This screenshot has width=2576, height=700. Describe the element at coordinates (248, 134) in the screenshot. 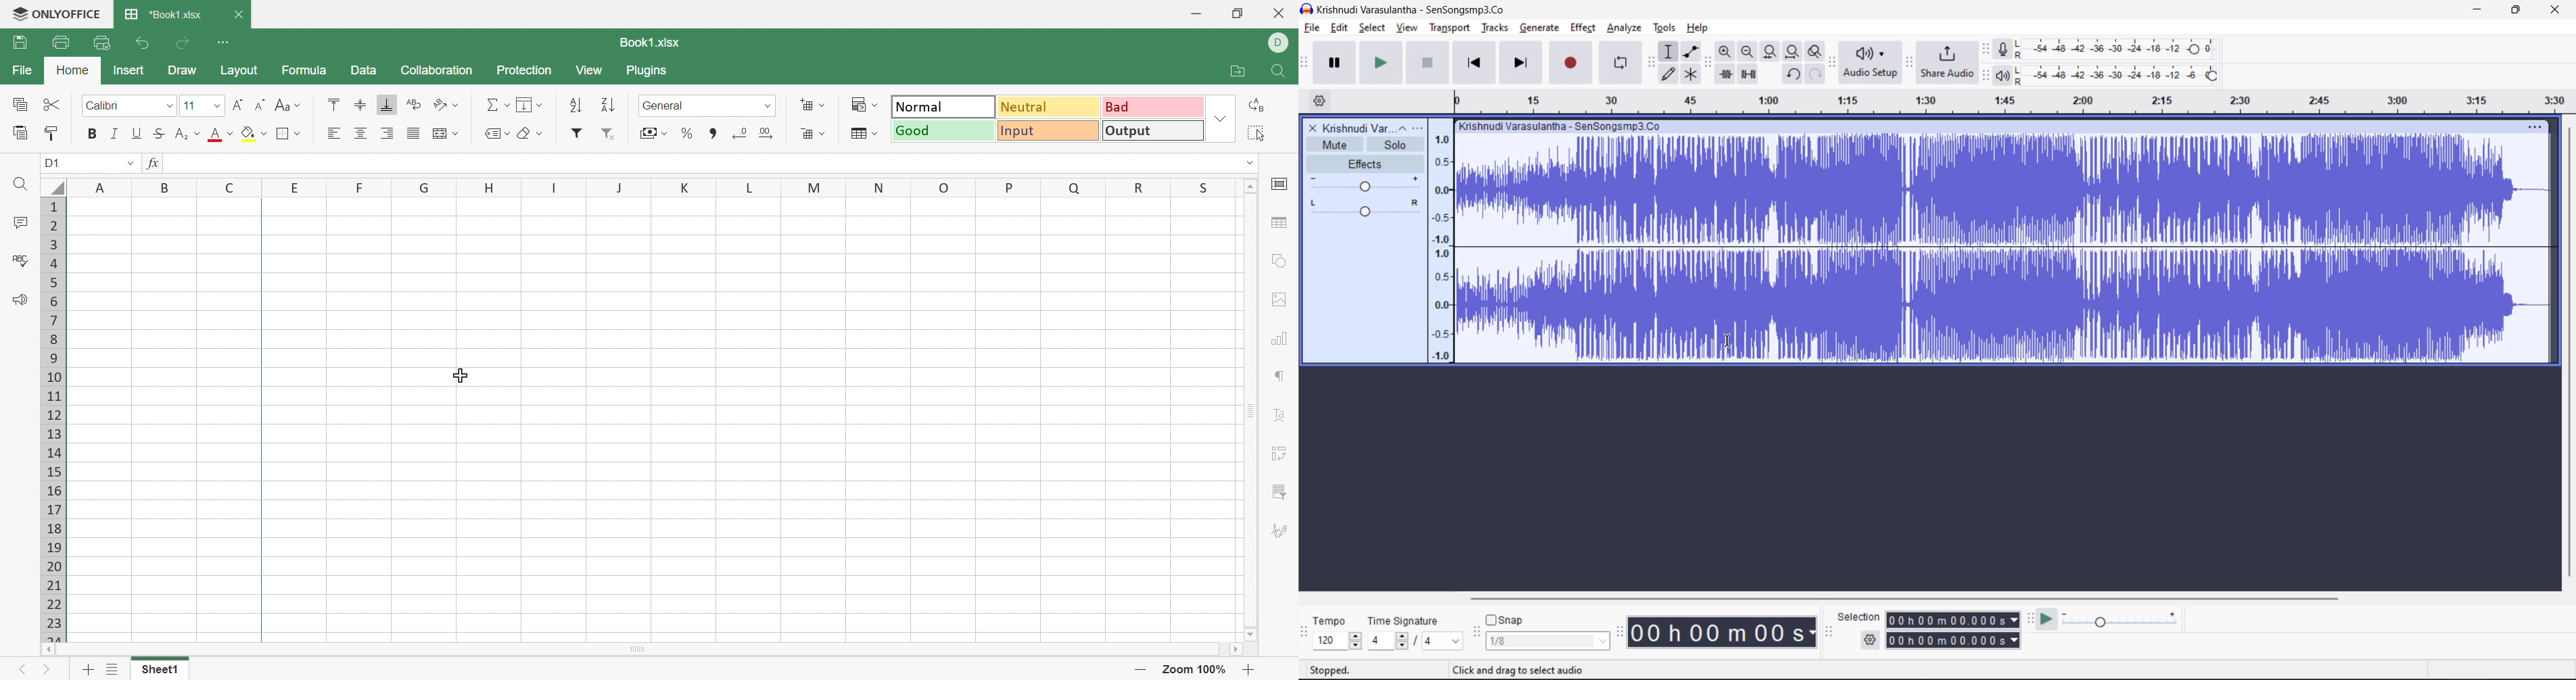

I see `Fill color` at that location.